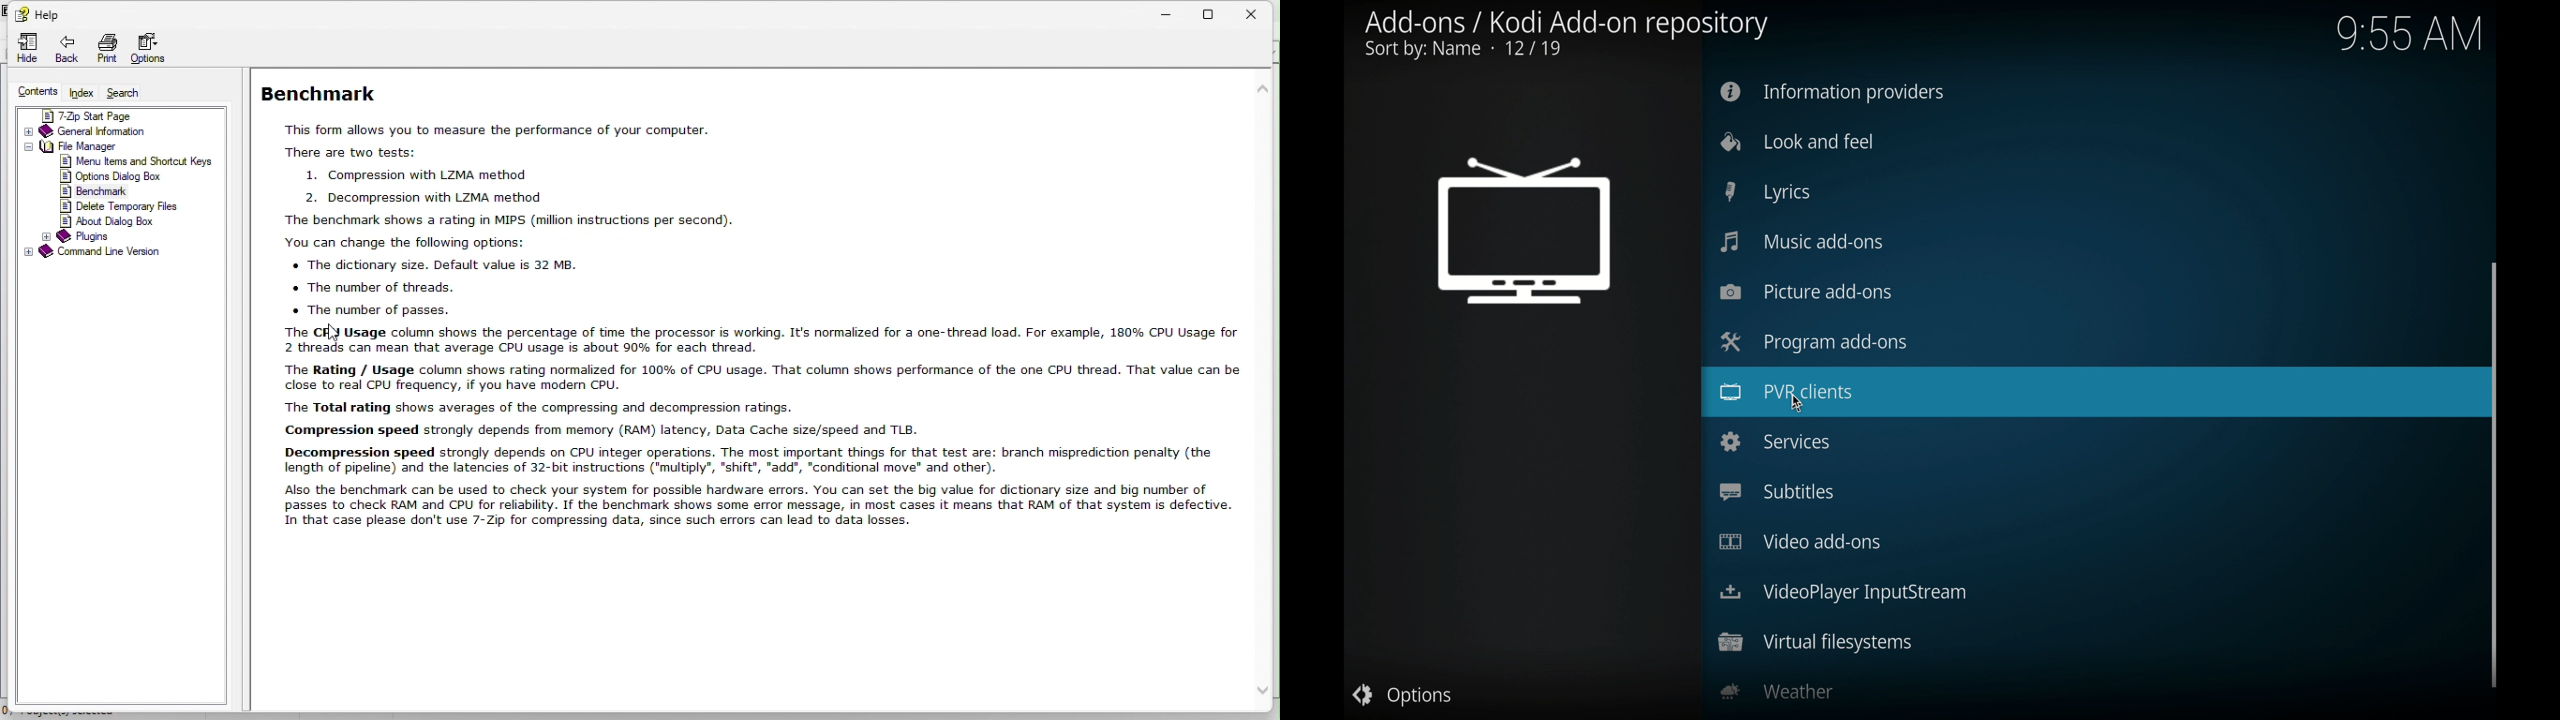  I want to click on per clients, so click(2091, 391).